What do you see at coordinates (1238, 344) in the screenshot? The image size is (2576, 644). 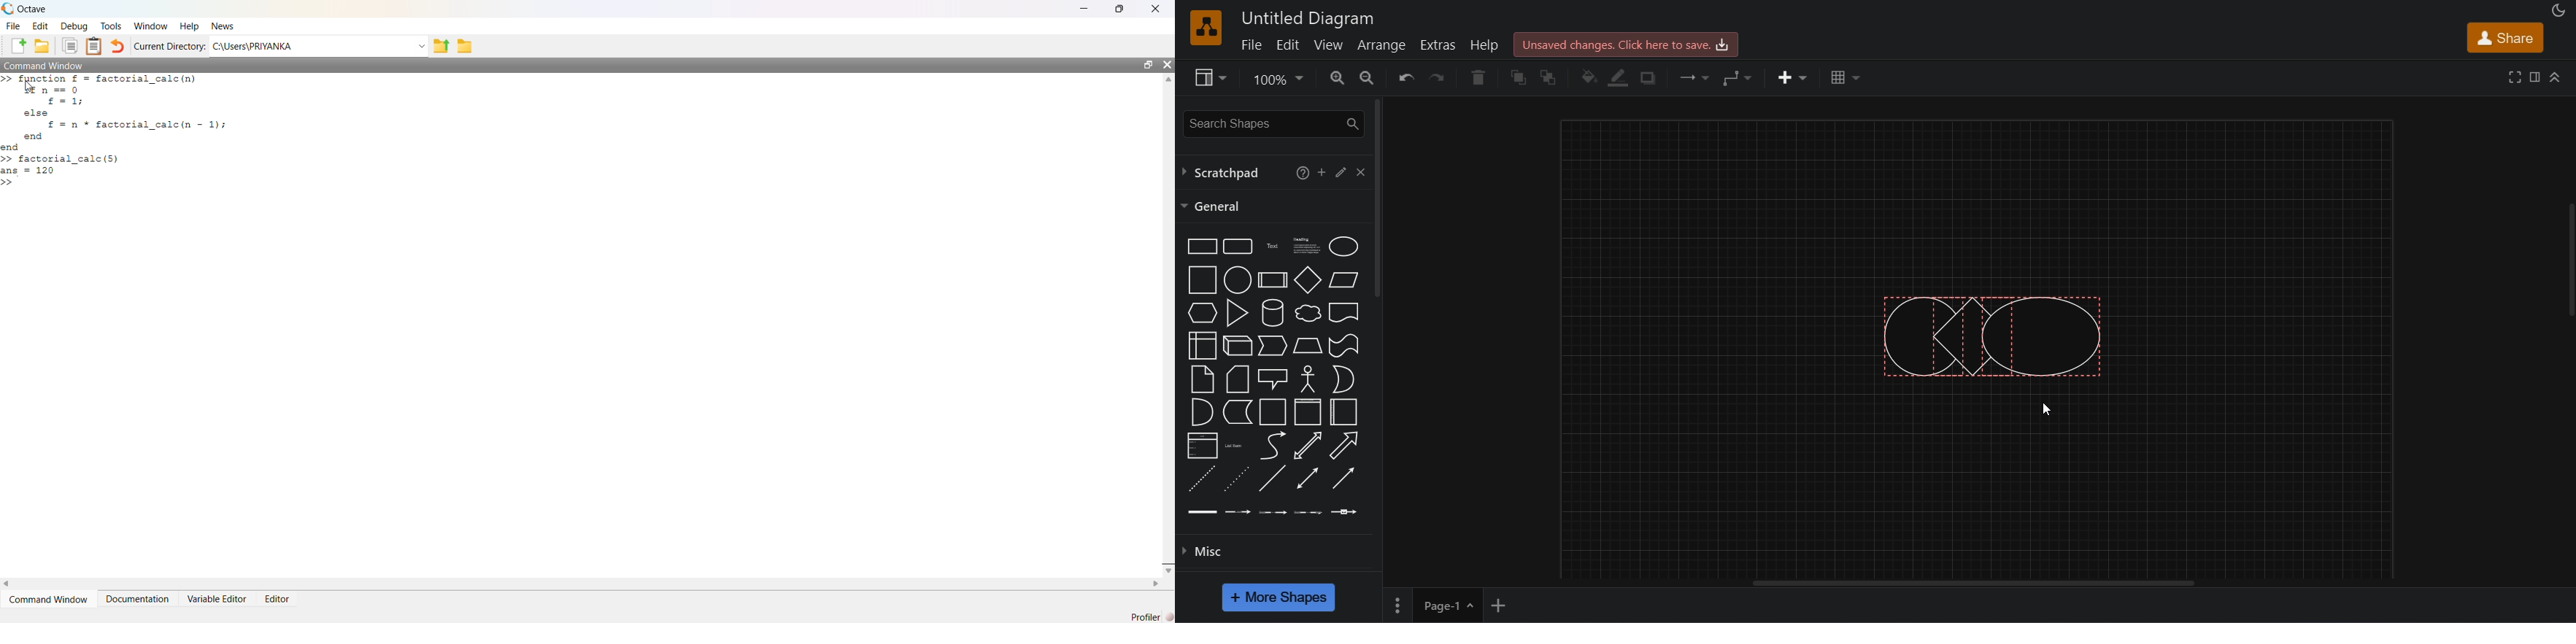 I see `cube` at bounding box center [1238, 344].